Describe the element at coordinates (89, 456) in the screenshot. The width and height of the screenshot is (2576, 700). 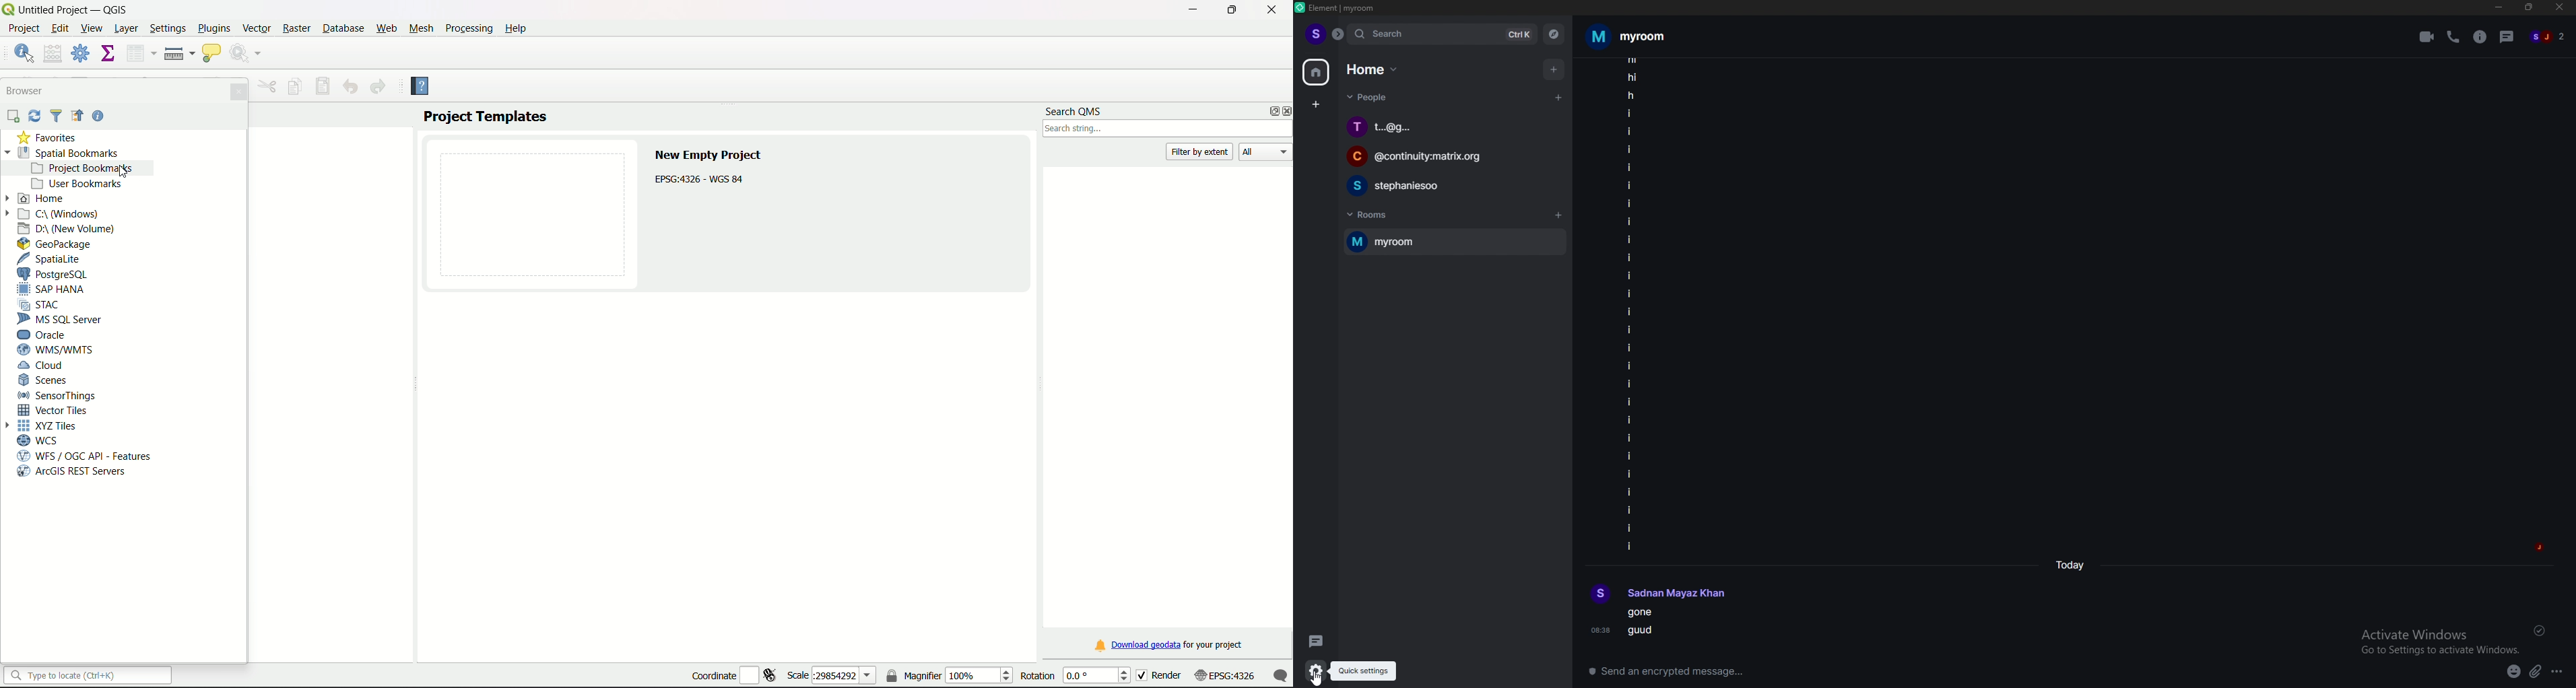
I see `WFS/OGC` at that location.